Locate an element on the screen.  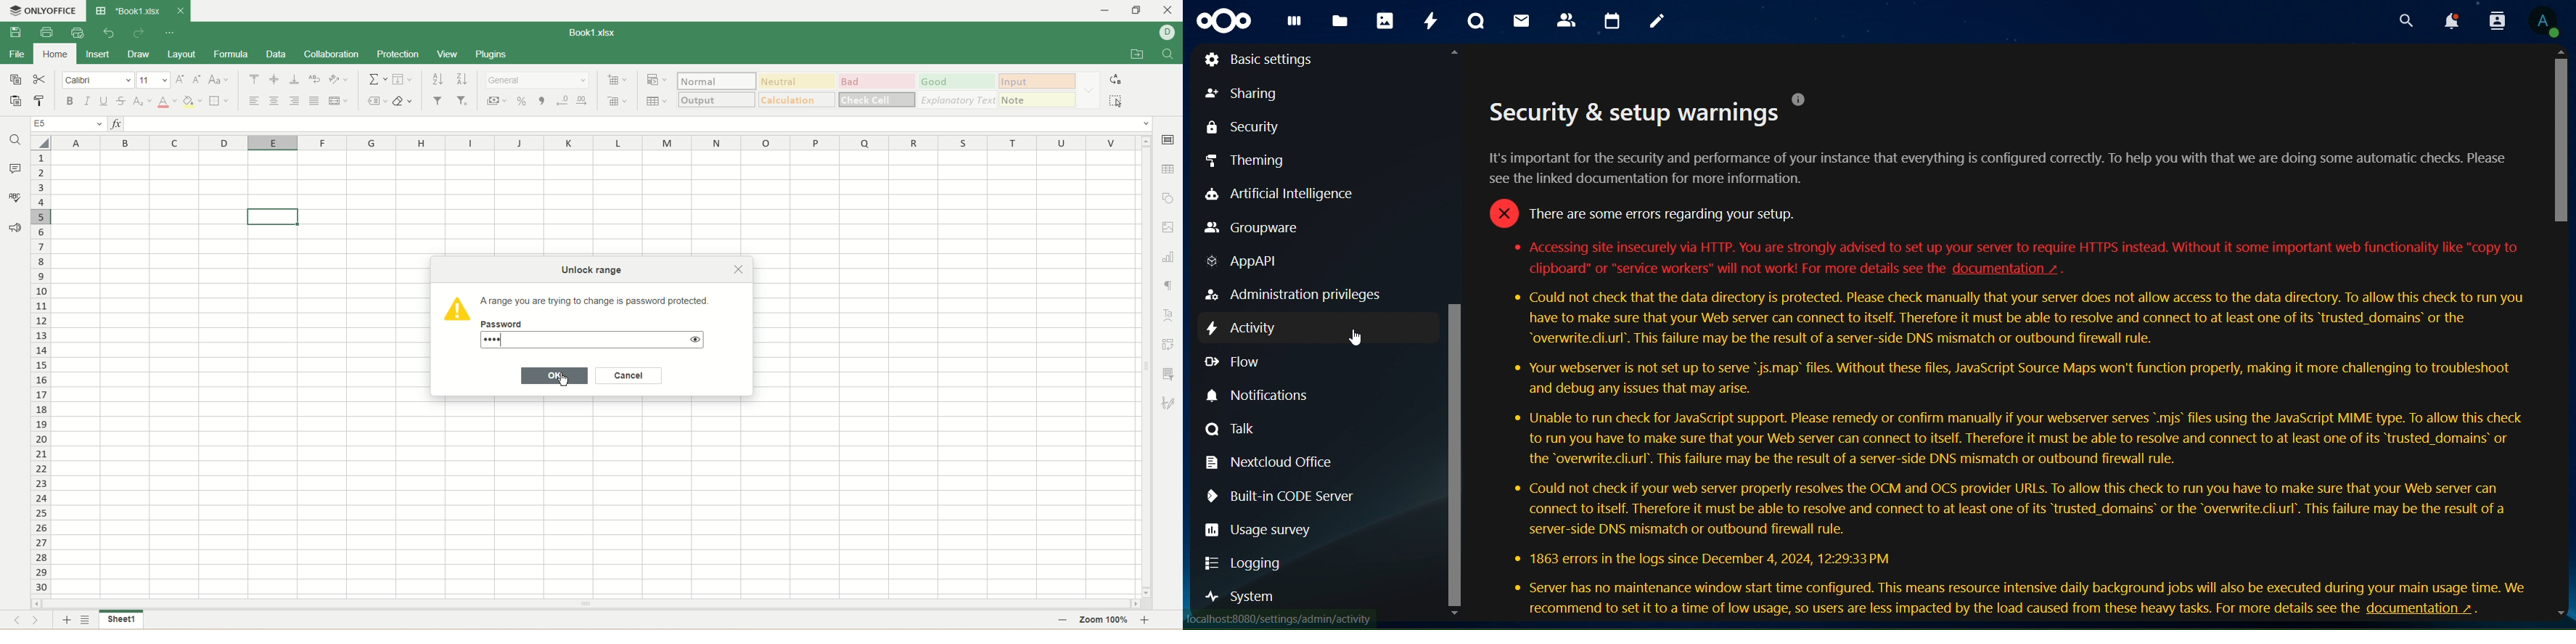
undo is located at coordinates (111, 33).